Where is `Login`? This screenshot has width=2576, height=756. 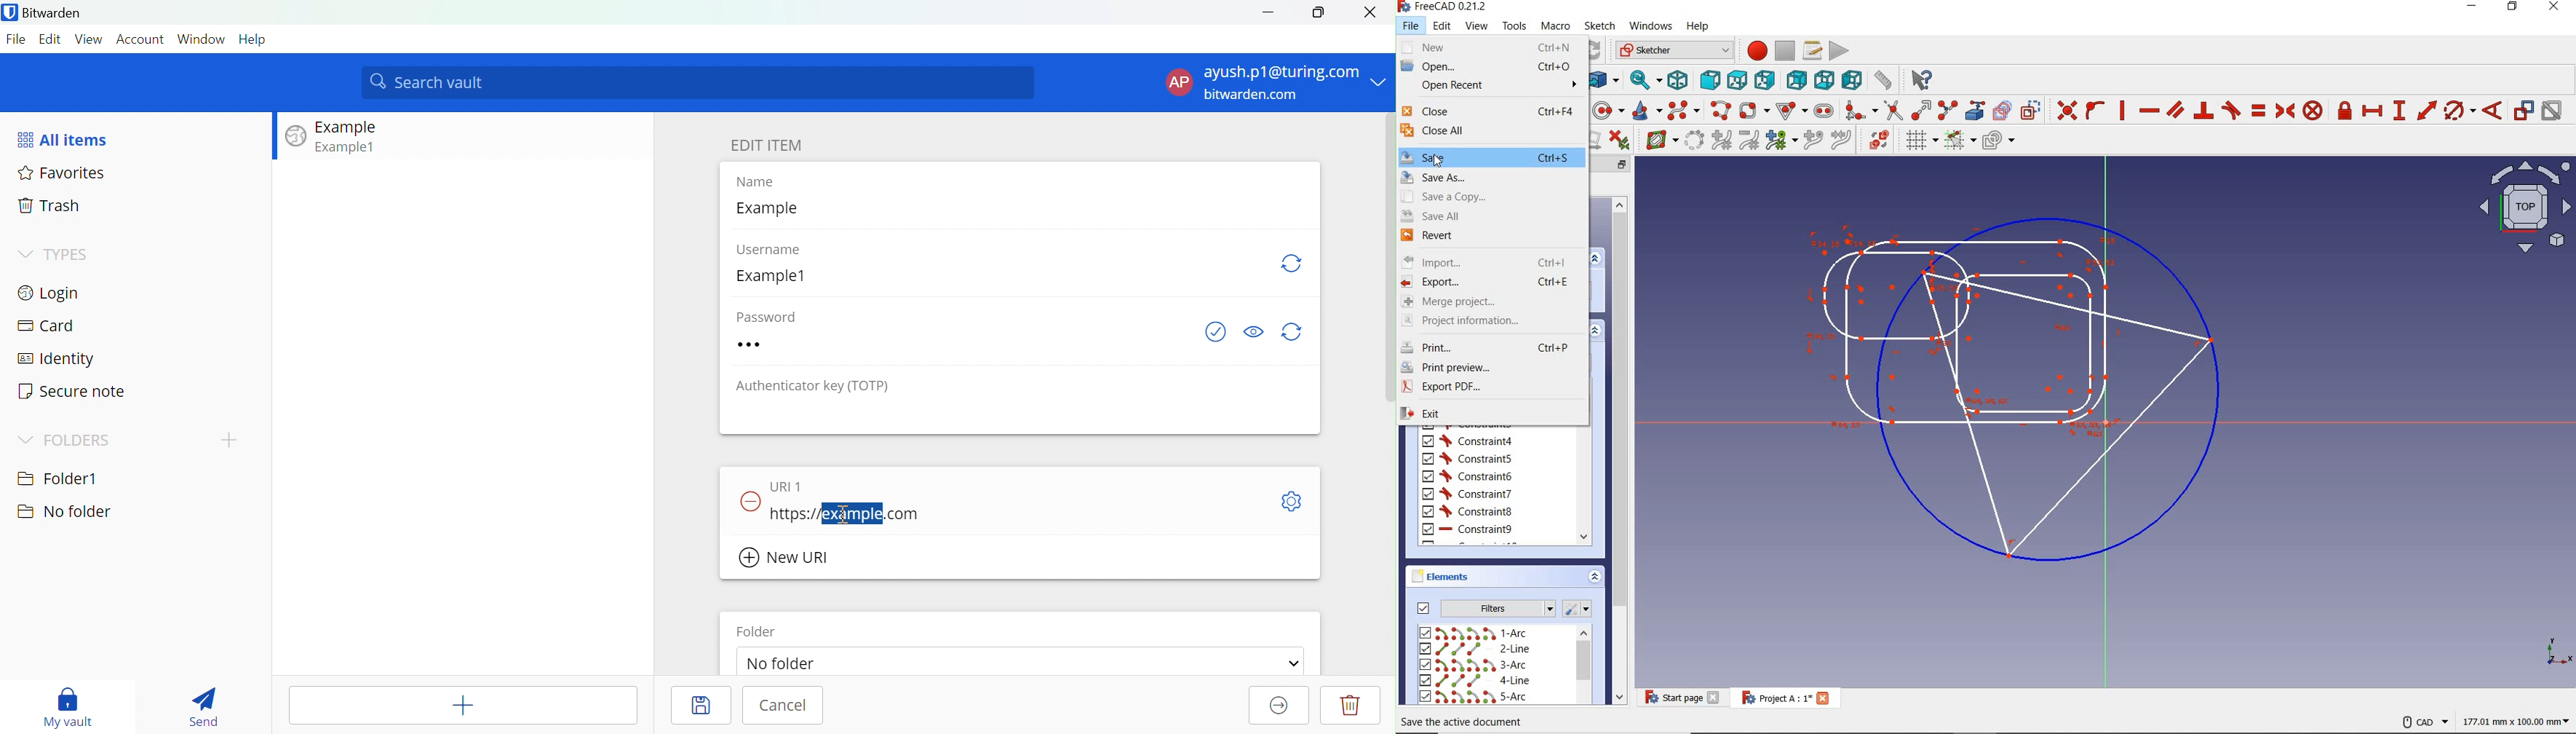 Login is located at coordinates (52, 292).